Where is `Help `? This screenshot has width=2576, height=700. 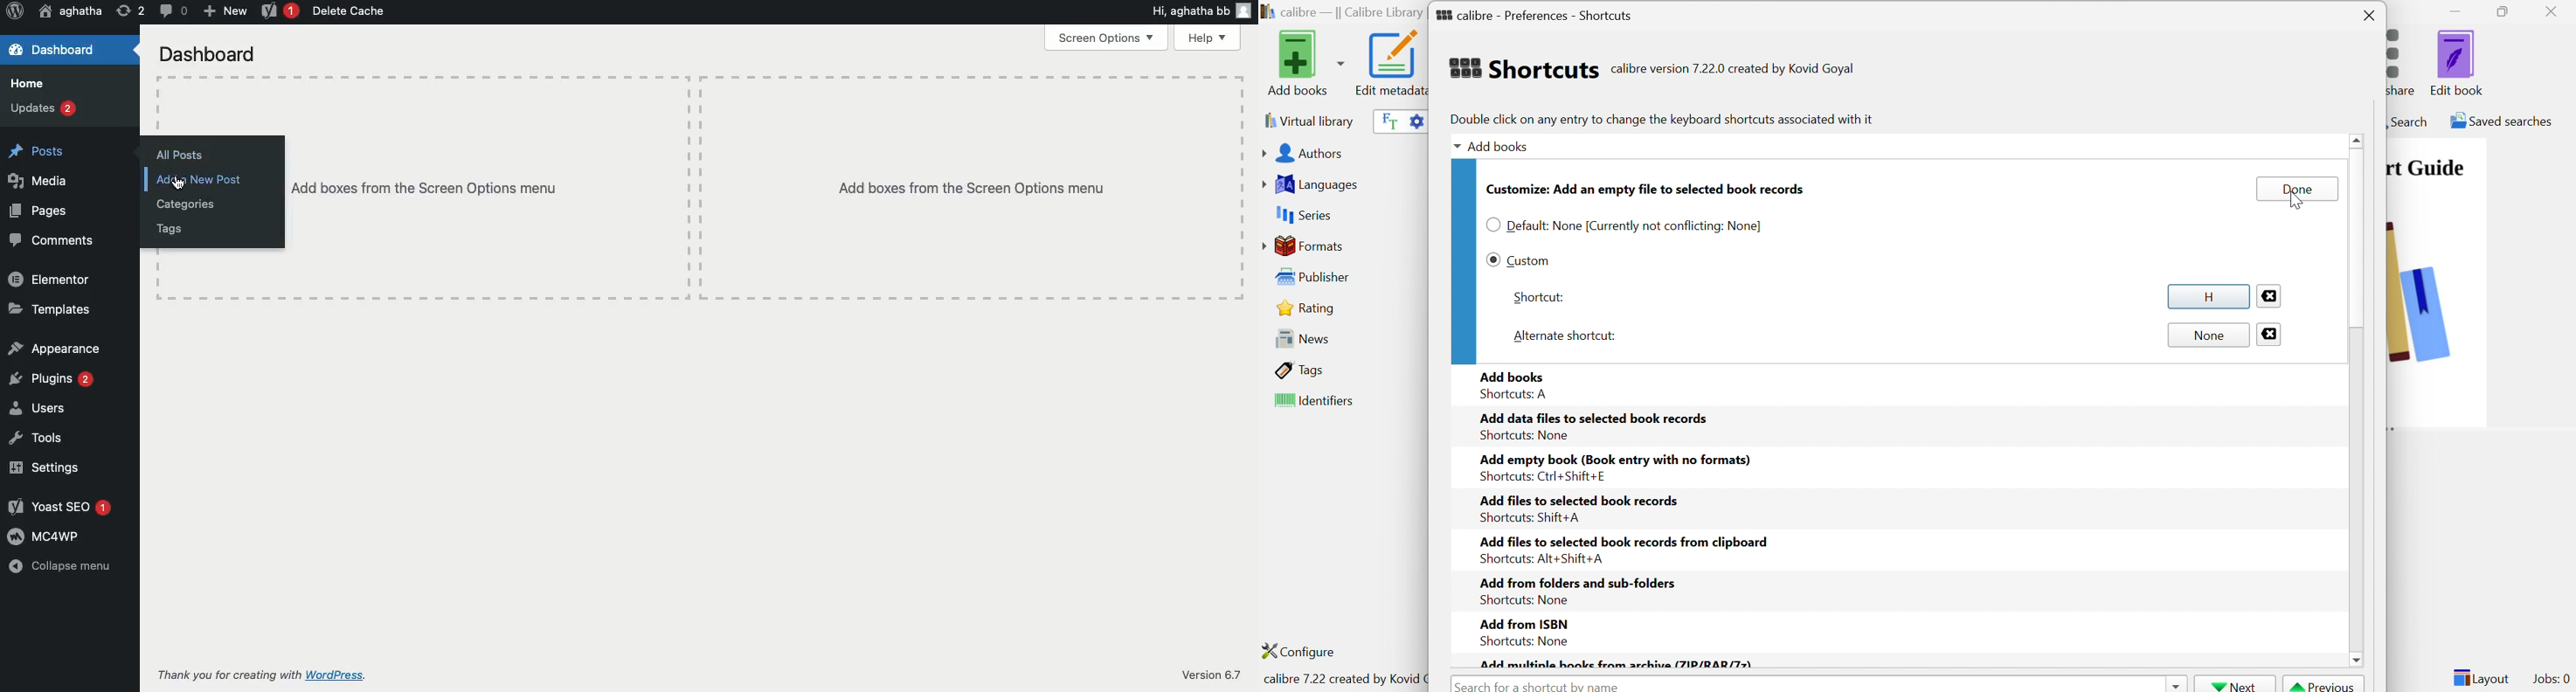
Help  is located at coordinates (1205, 38).